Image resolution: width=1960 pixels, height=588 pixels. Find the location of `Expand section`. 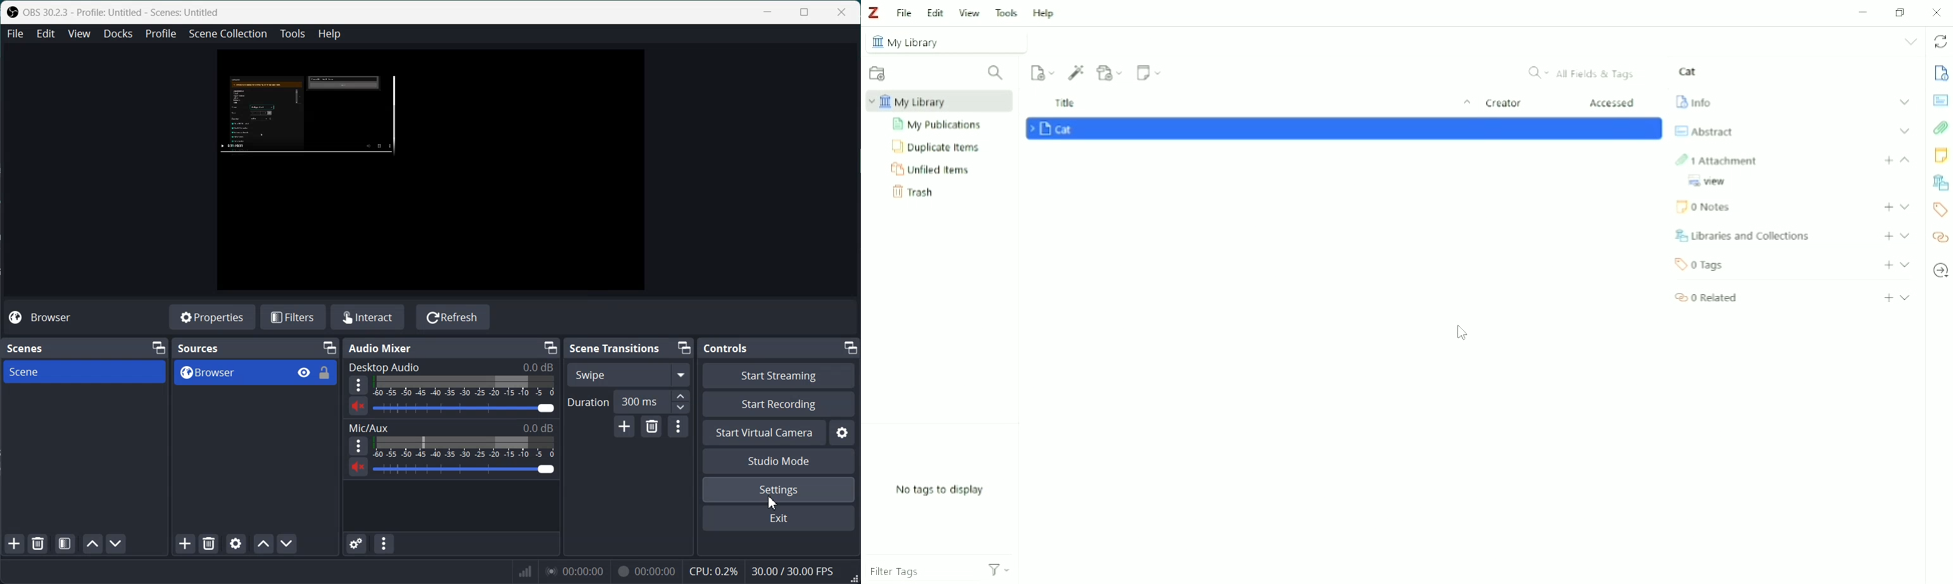

Expand section is located at coordinates (1904, 218).